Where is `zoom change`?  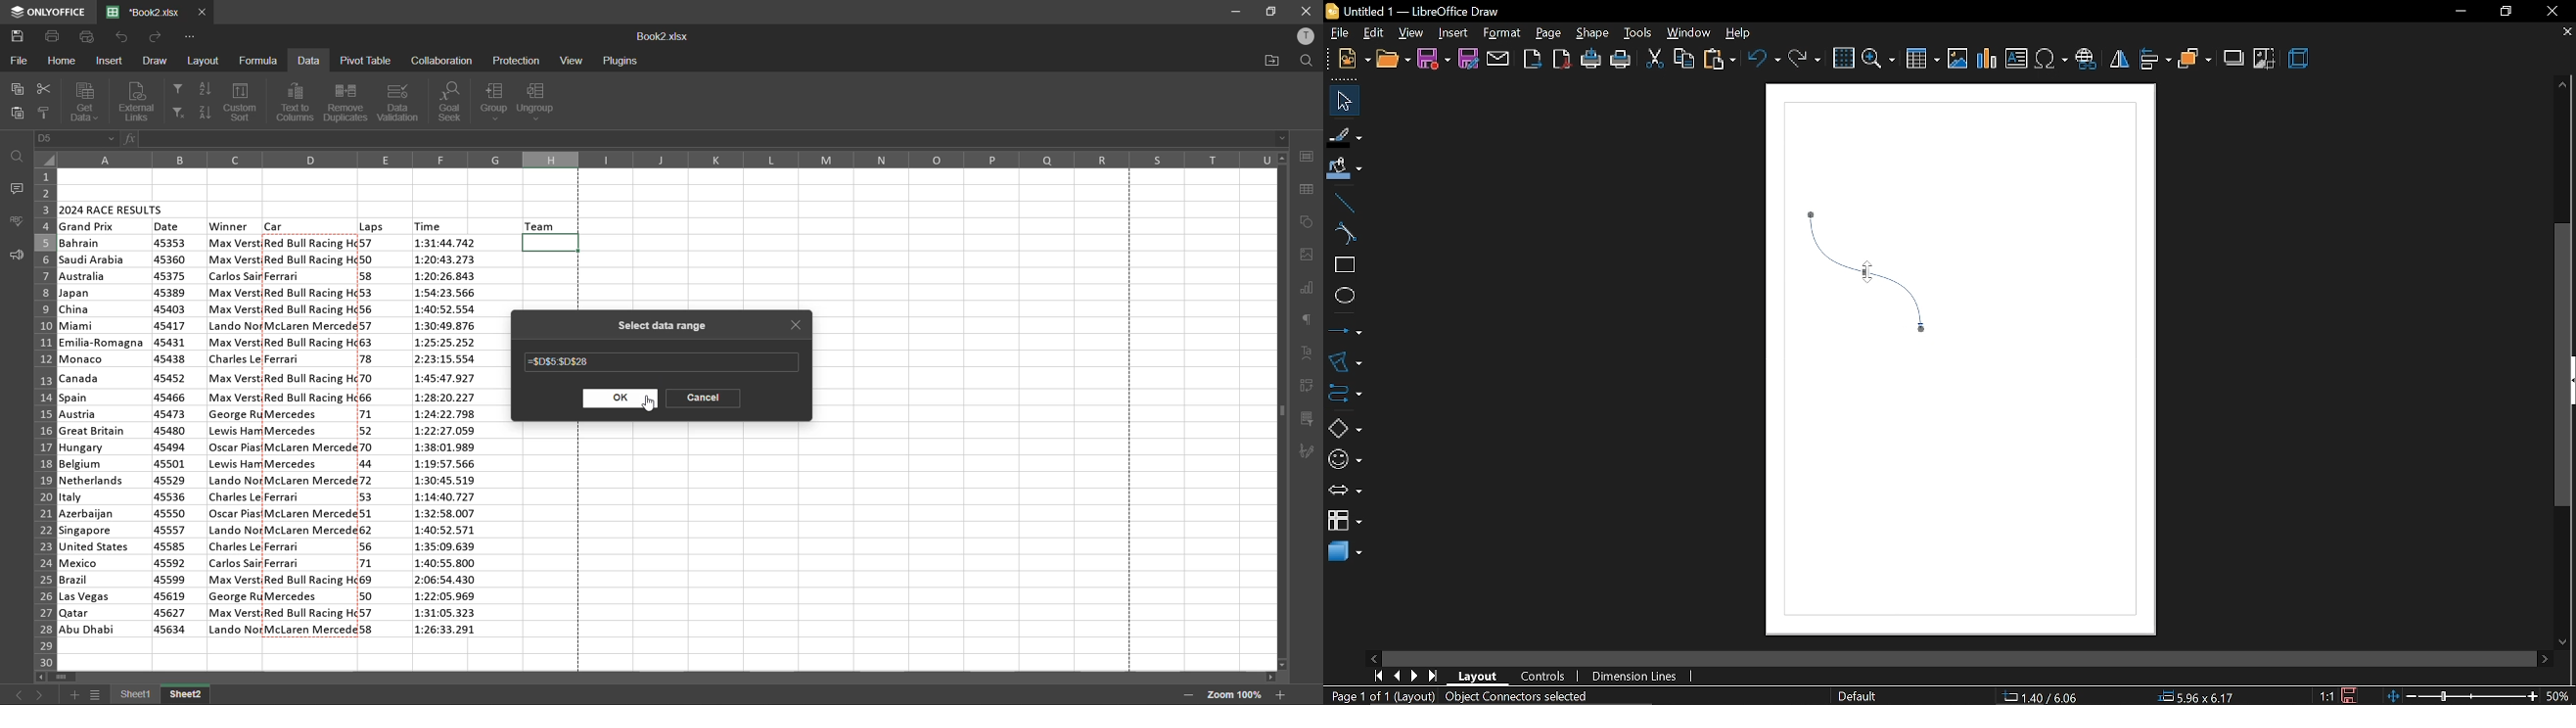 zoom change is located at coordinates (2464, 697).